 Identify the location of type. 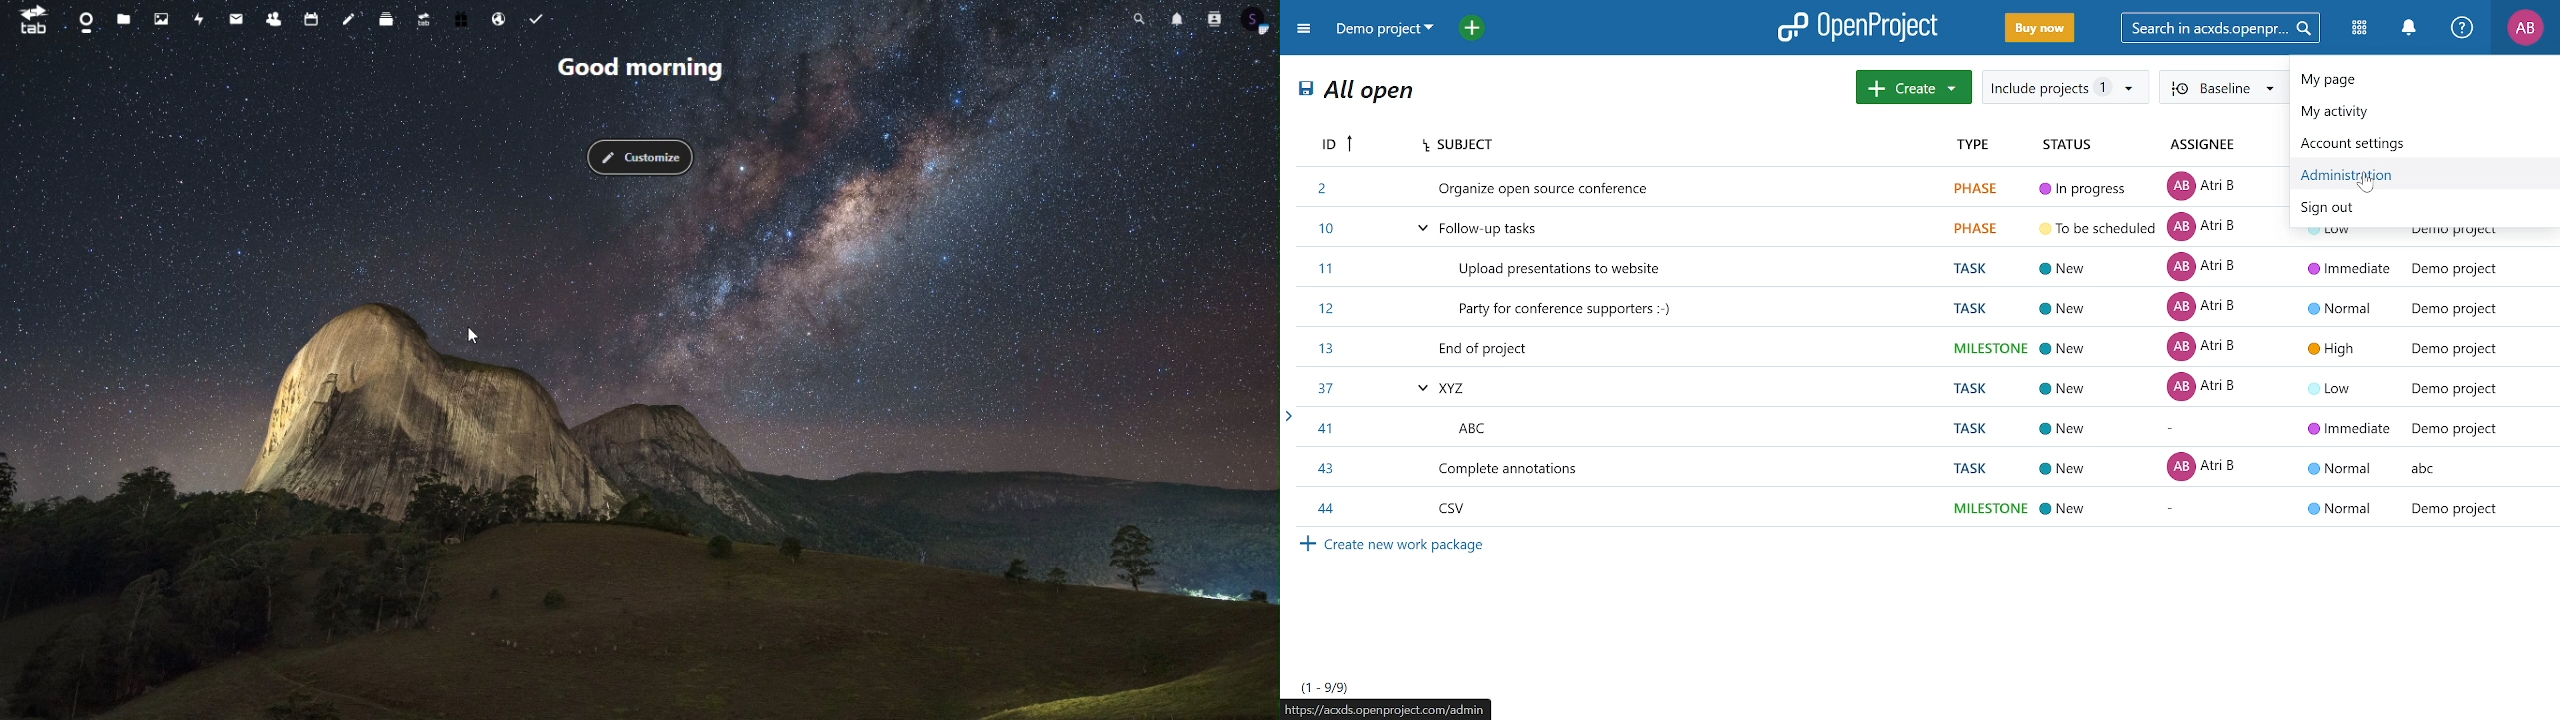
(1982, 145).